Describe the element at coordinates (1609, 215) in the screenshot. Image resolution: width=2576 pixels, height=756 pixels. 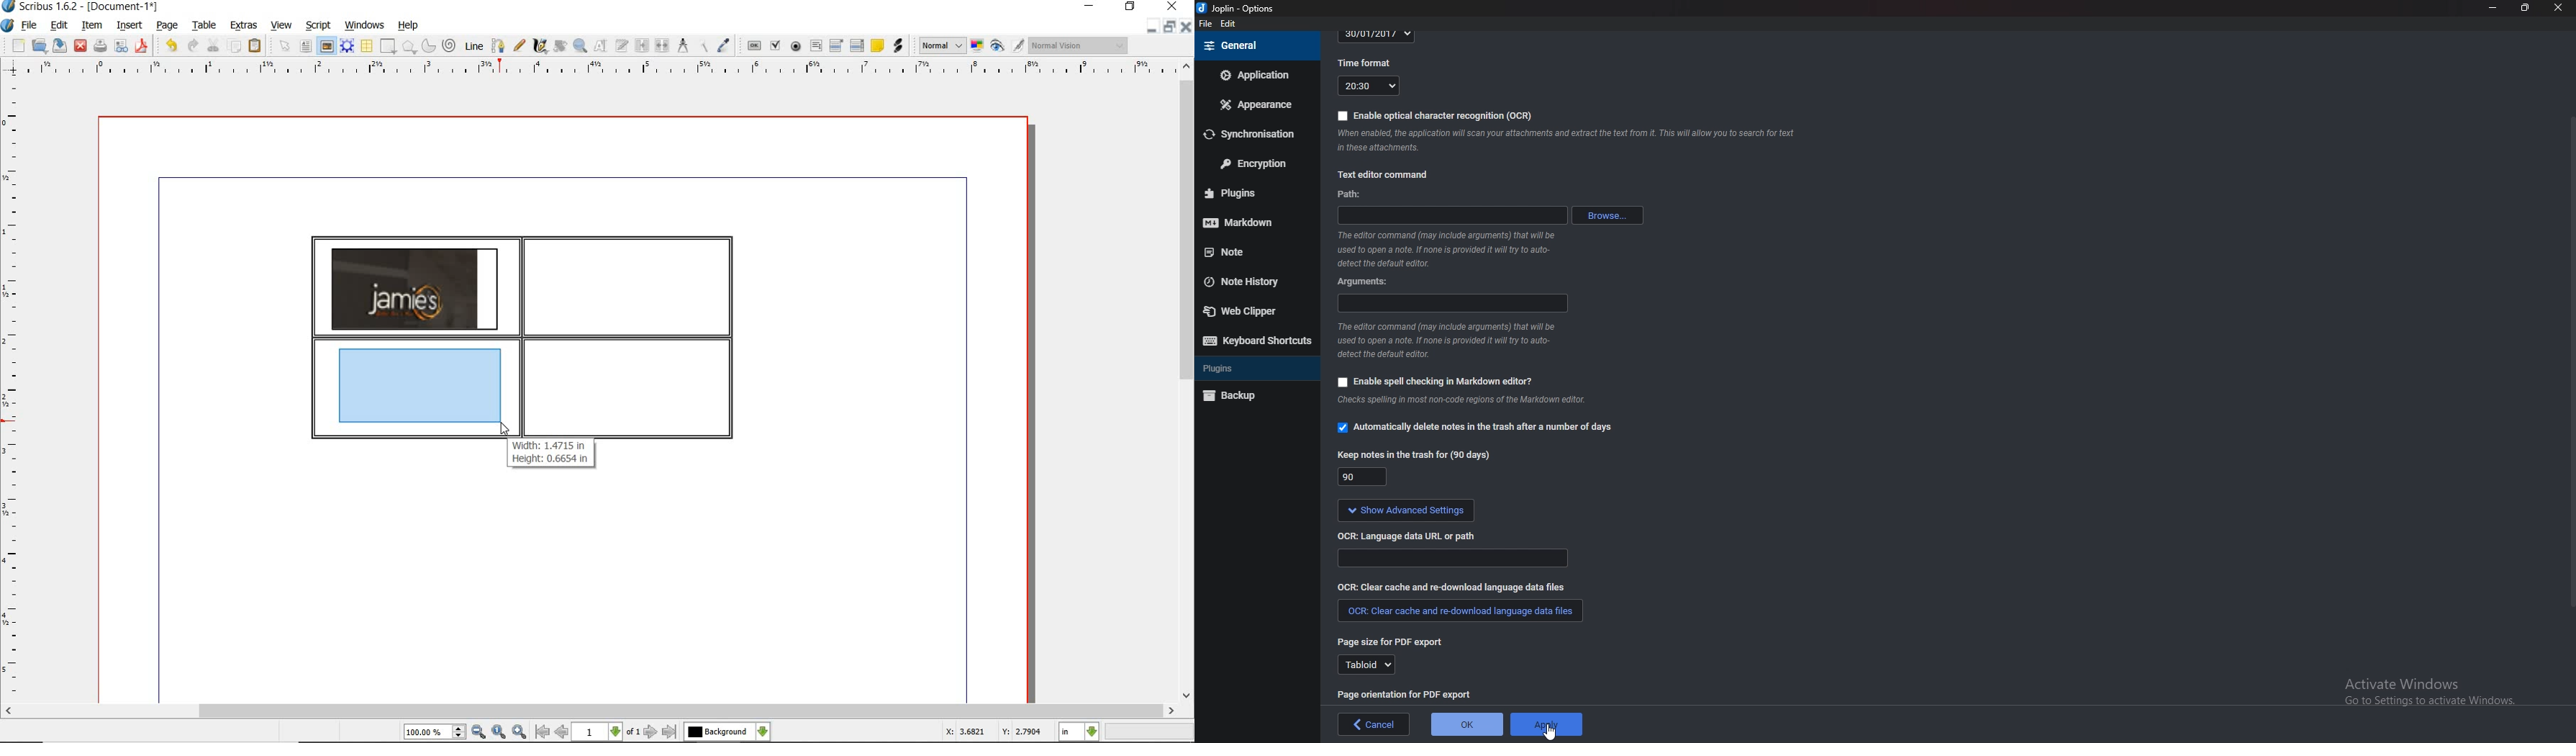
I see `browse` at that location.